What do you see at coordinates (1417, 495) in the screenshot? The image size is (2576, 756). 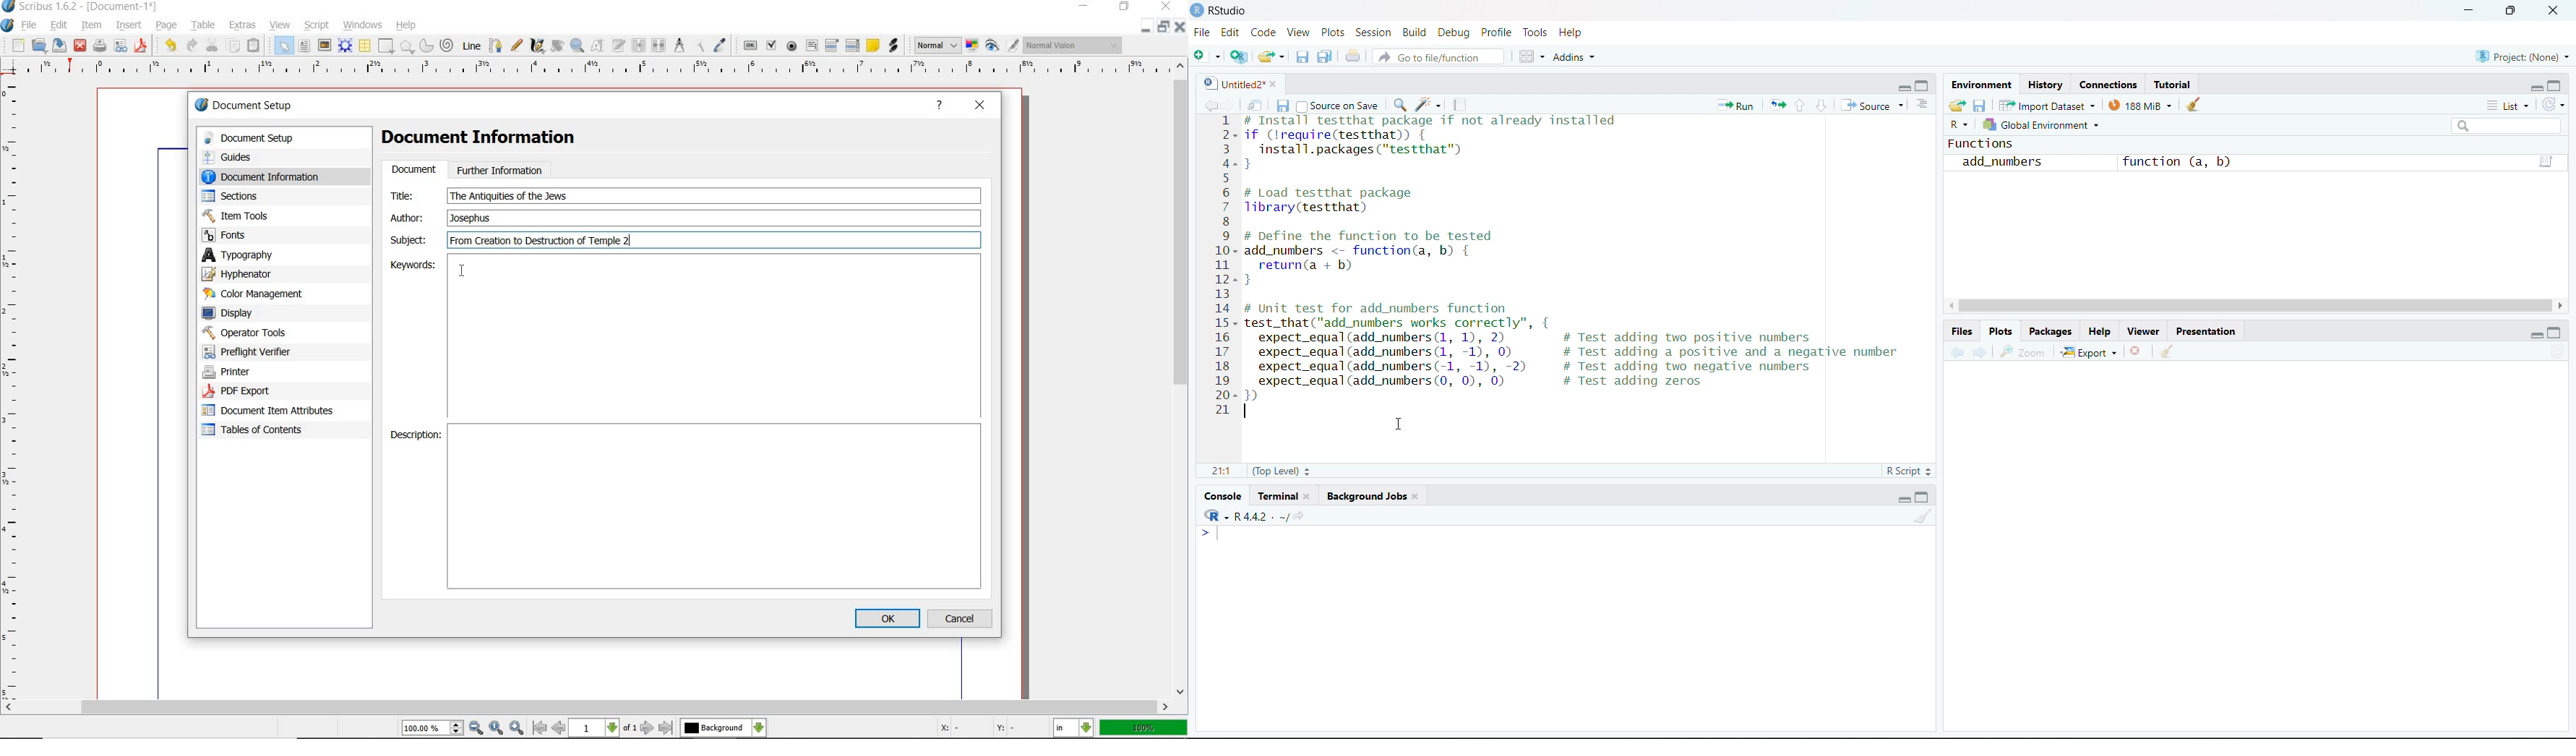 I see `close` at bounding box center [1417, 495].